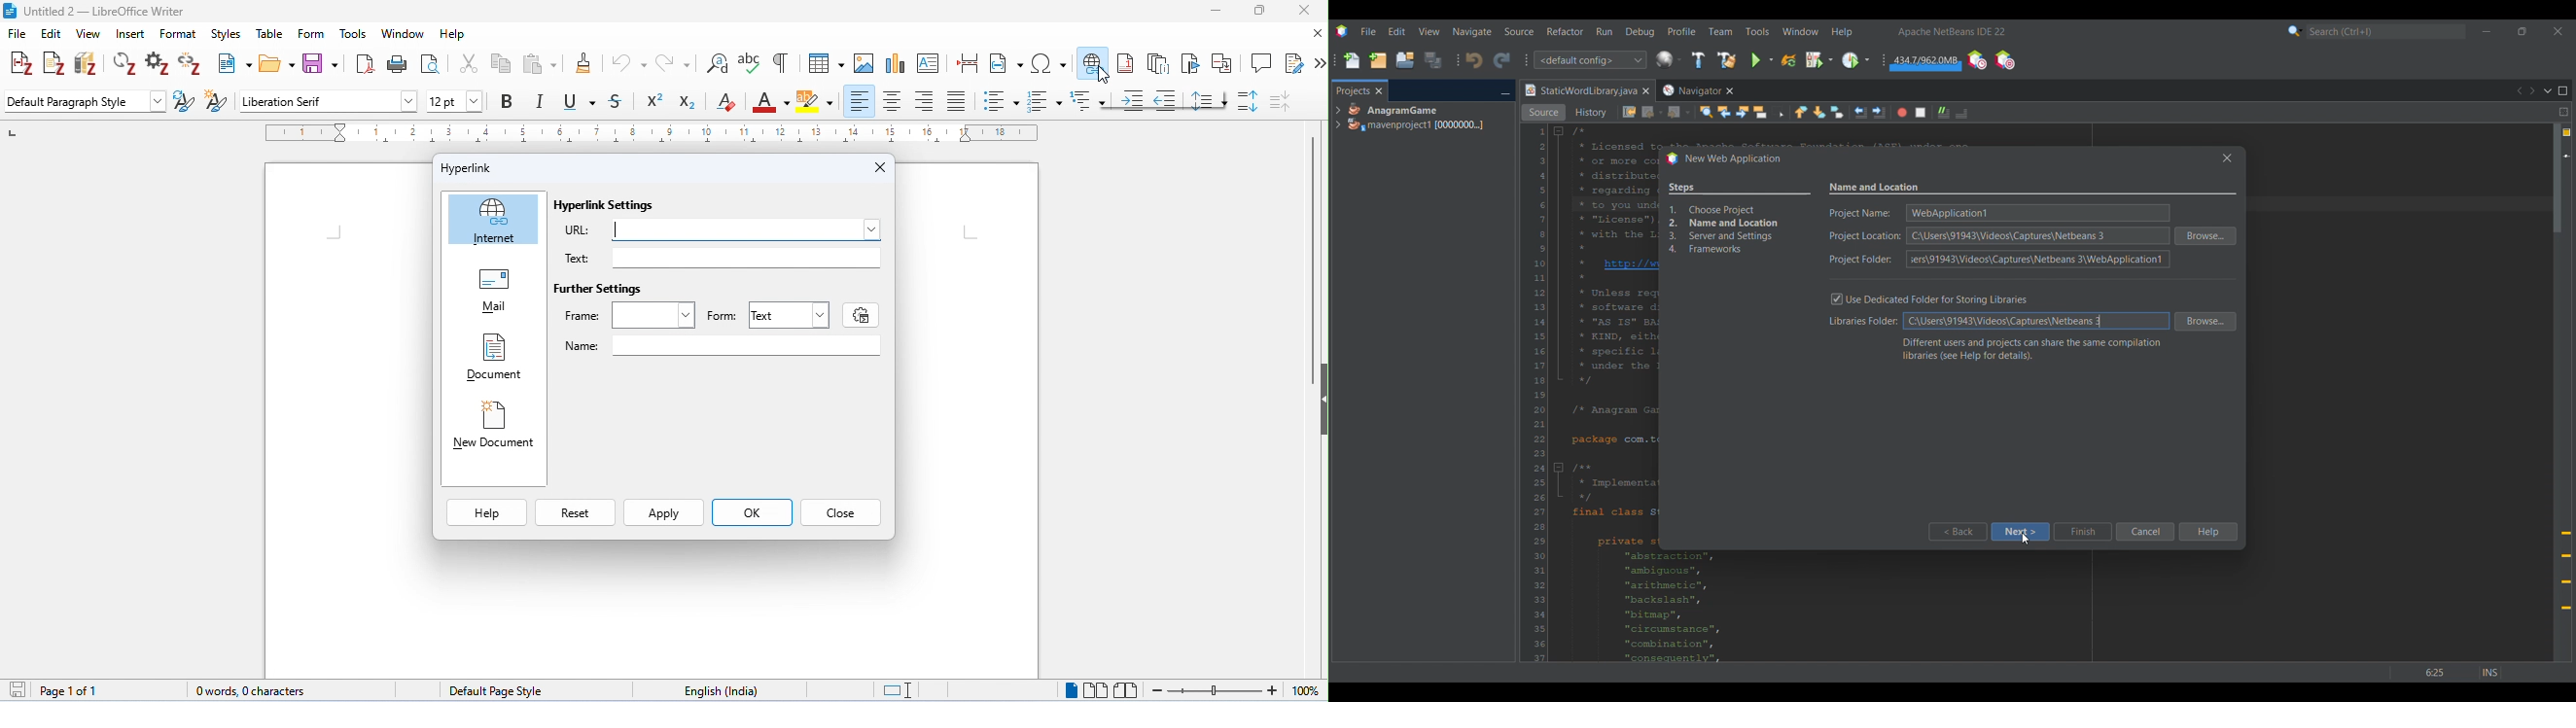 This screenshot has height=728, width=2576. What do you see at coordinates (1902, 112) in the screenshot?
I see `Start macro recording` at bounding box center [1902, 112].